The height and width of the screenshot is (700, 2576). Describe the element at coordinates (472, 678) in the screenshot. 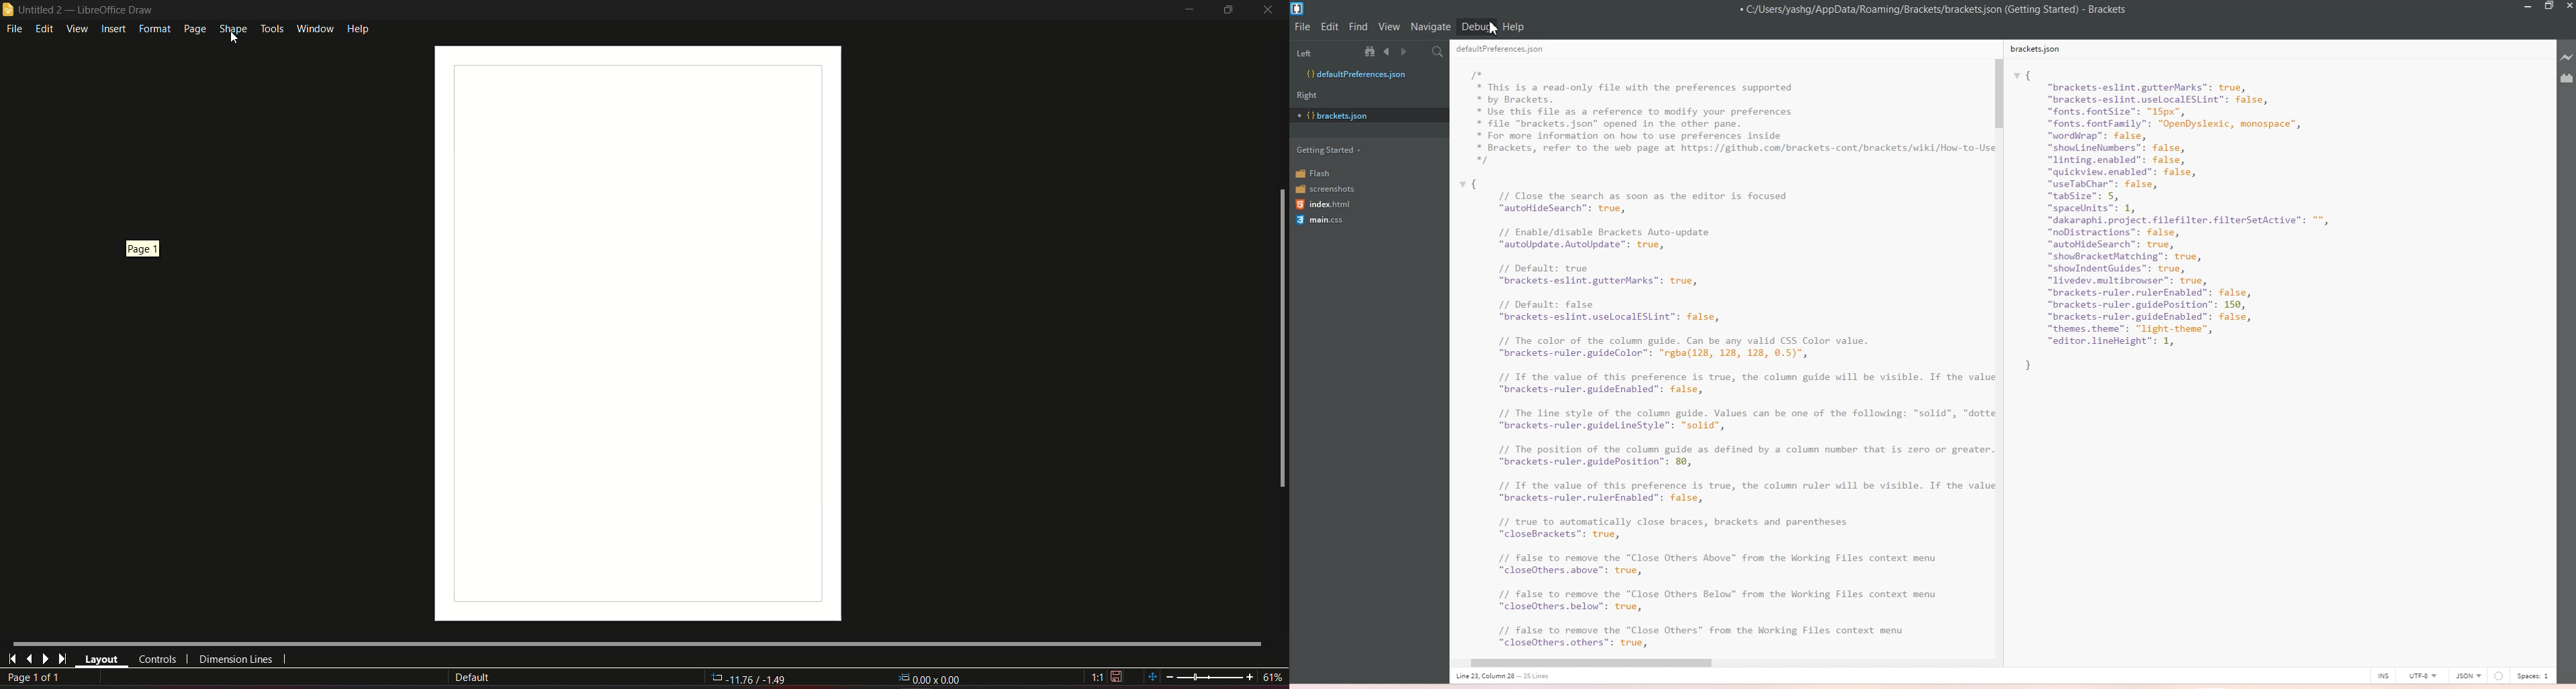

I see `Default` at that location.